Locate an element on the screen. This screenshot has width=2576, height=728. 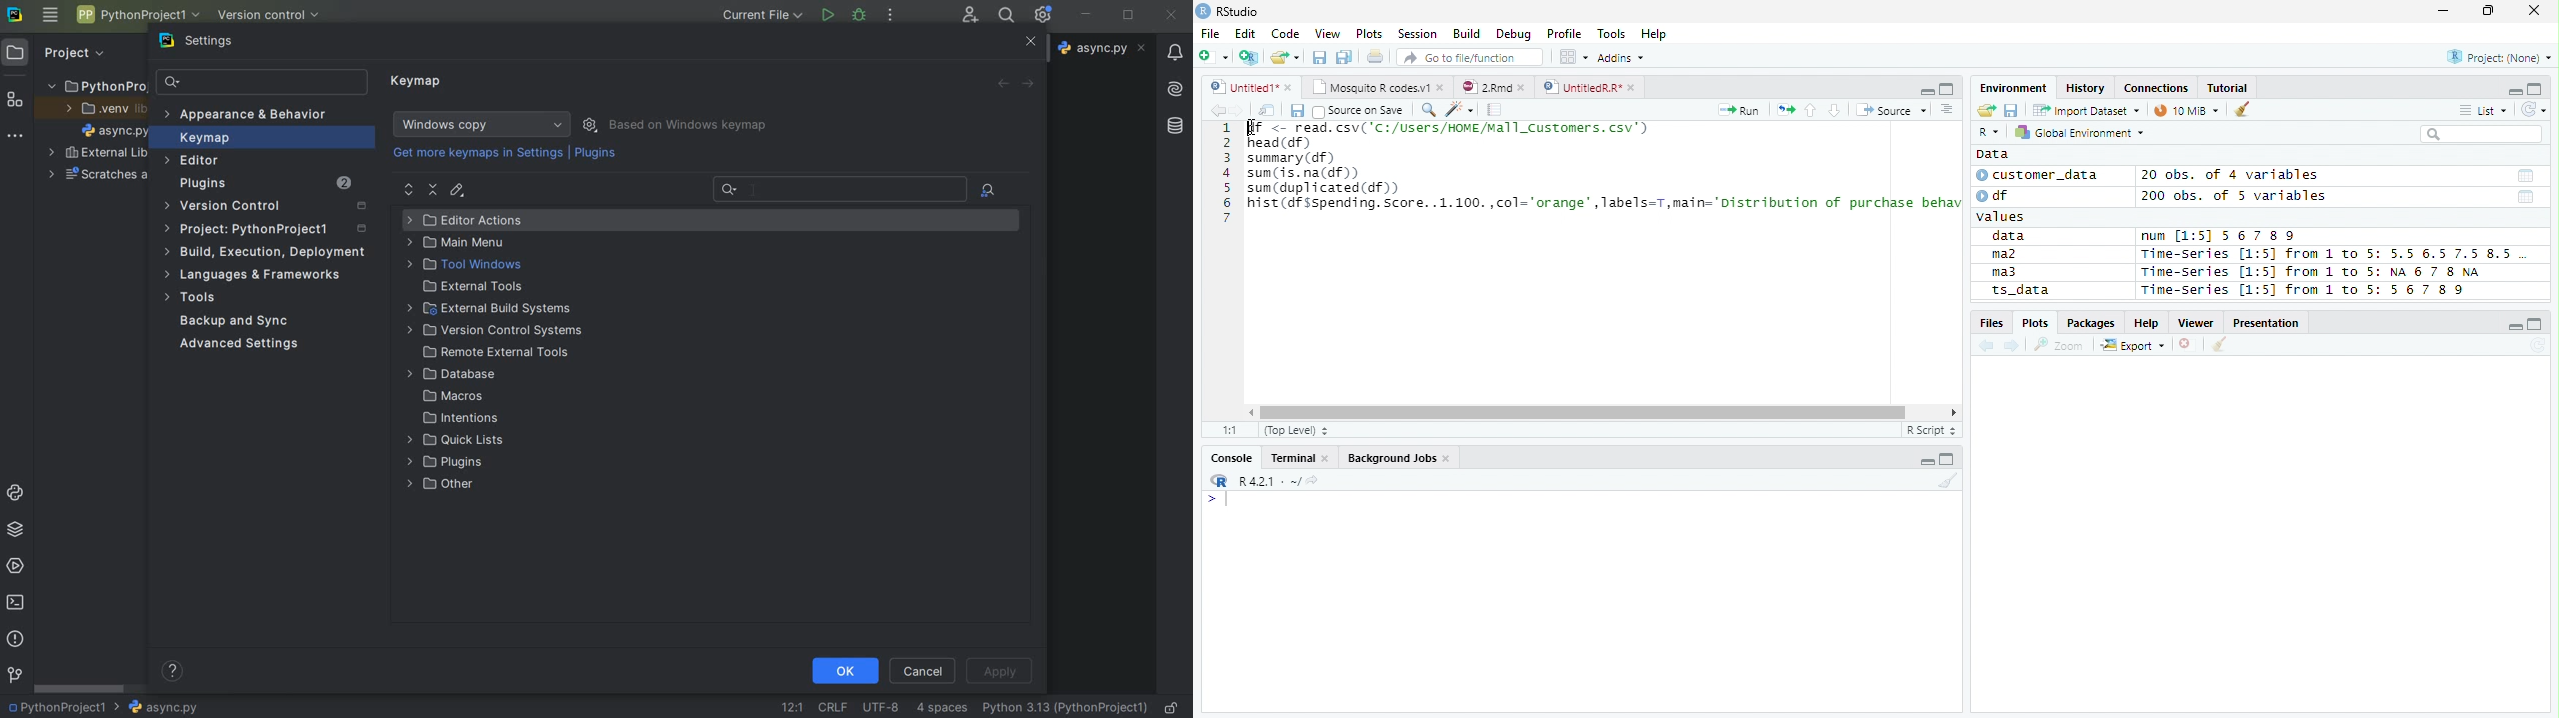
UnititledR.R is located at coordinates (1591, 88).